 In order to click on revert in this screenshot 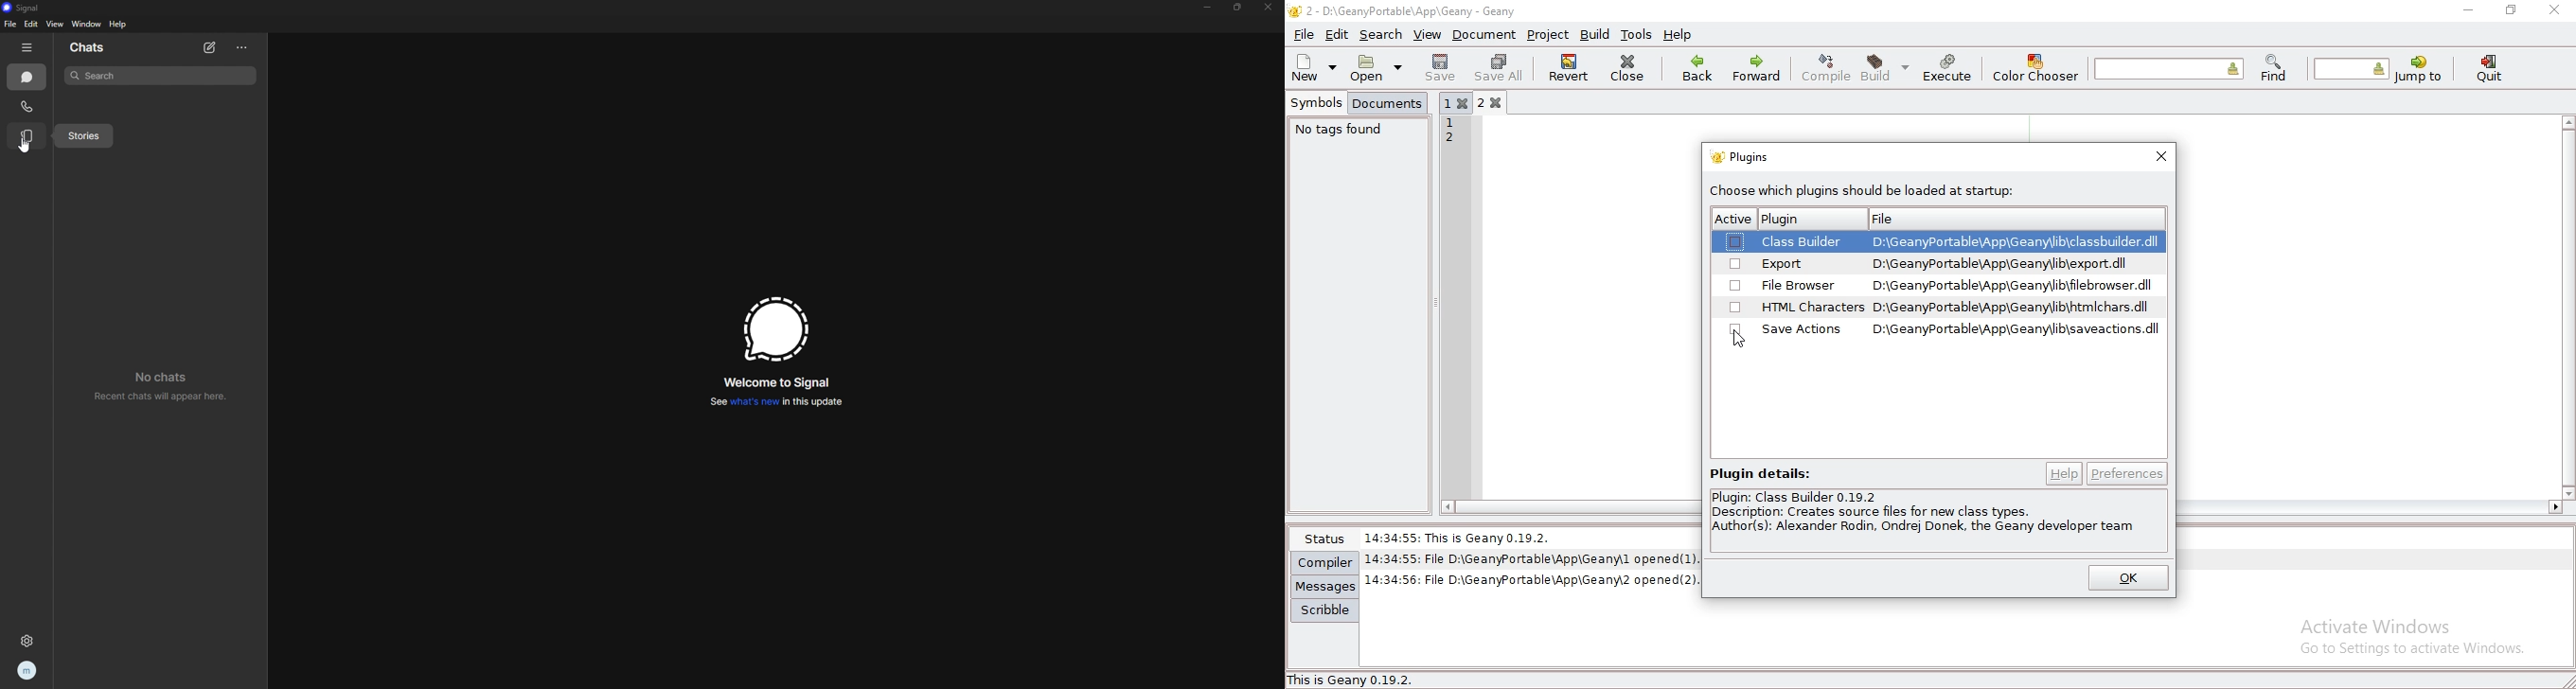, I will do `click(1568, 67)`.